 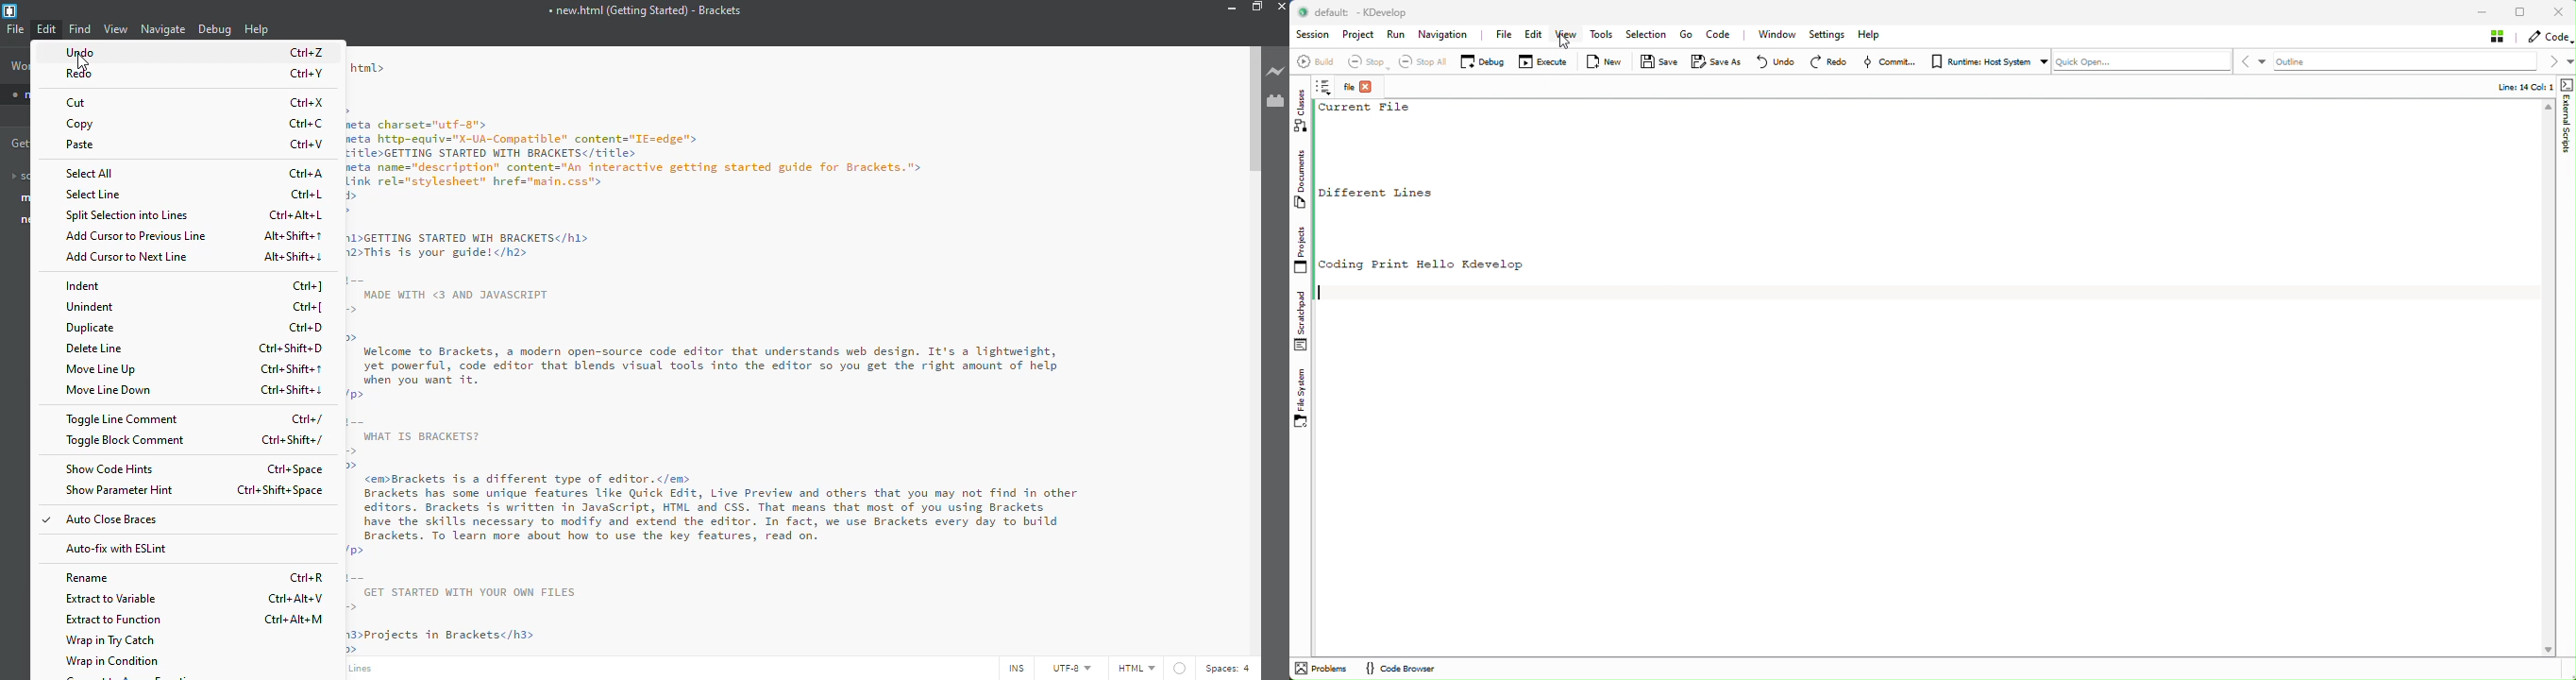 I want to click on <>
Welcome to Brackets, a modern open-source code editor that understands web design. It's a lightweight,
yet powerful, code editor that blends visual tools into the editor so you get the right amount of help
when you want it.
</p>
"WHAT Is BRACKETS?
=
w®>
<emBrackets is a different type of editor.</em>
Brackets has some unique features like Quick Edit, Live Preview and others that you may not find in other
editors. Brackets is written in JavaScript, HTML and CSS. That means that most of you using Brackets
have the skills necessary to modify and extend the editor. In fact, we use Brackets every day to build
Brackets. To learn more about how to use the key features, read on.
</p>
"GET STARTED WITH YOUR OWN FILES
<h3>Projects in Brackets</h3>
pe, so click(x=716, y=492).